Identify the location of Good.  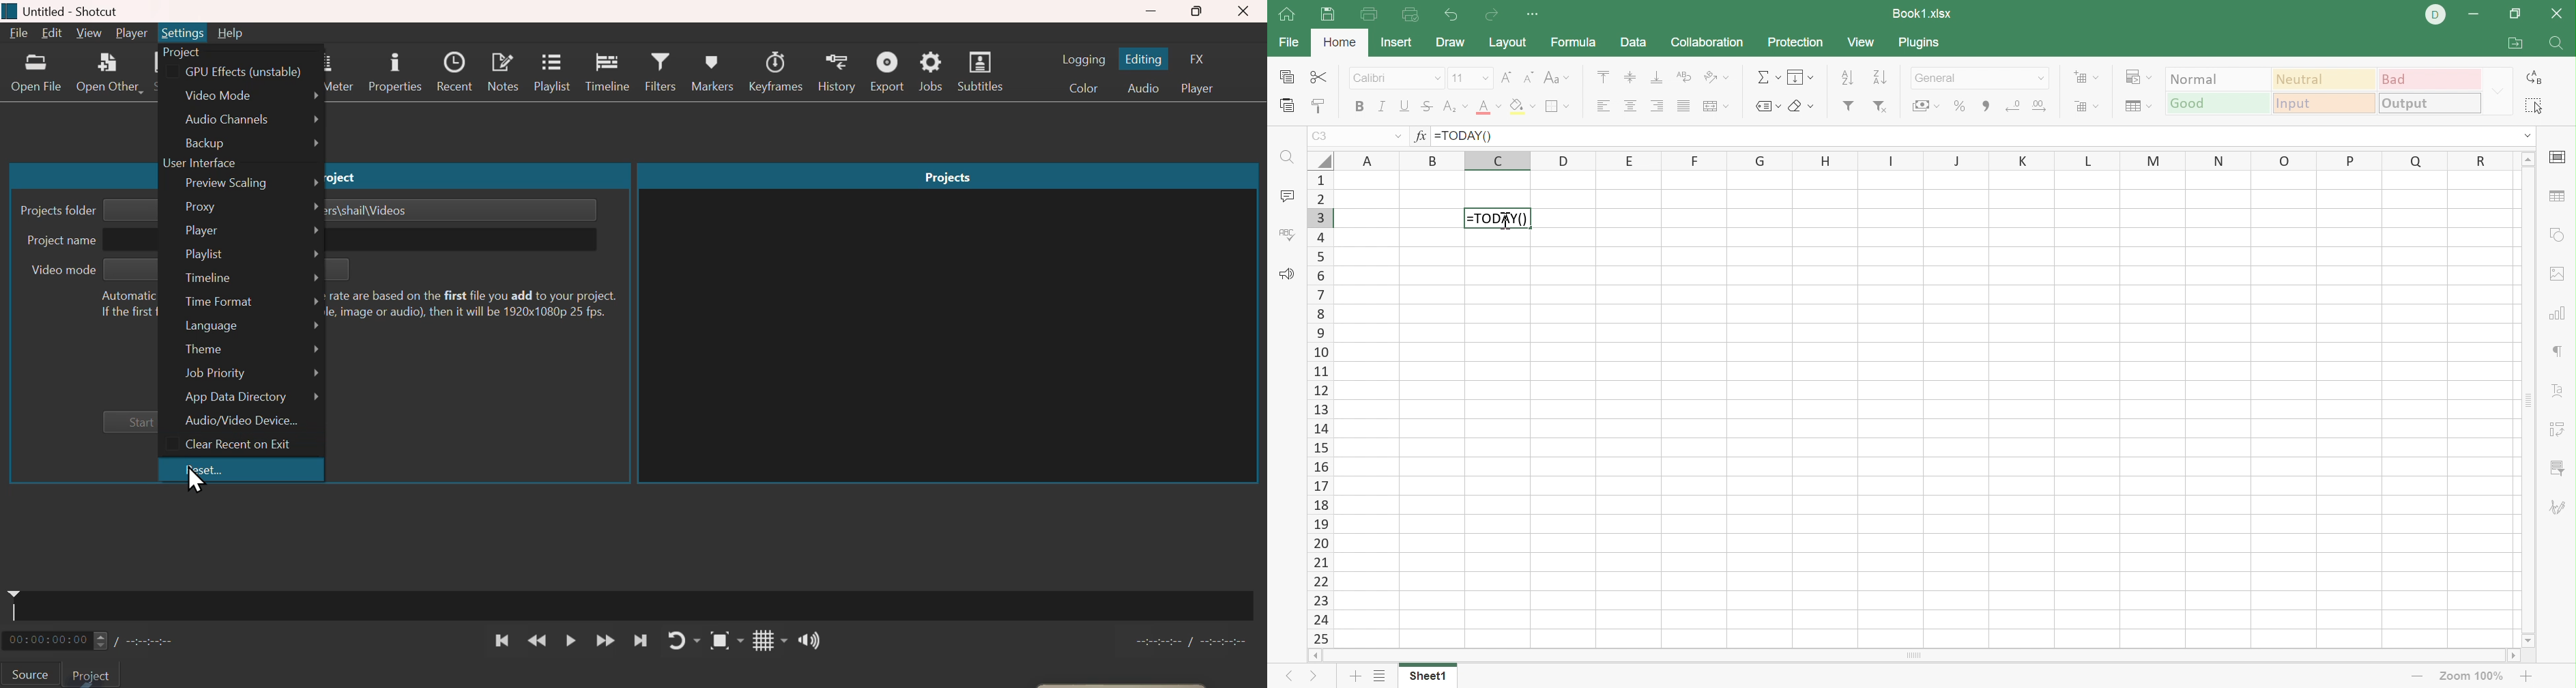
(2216, 102).